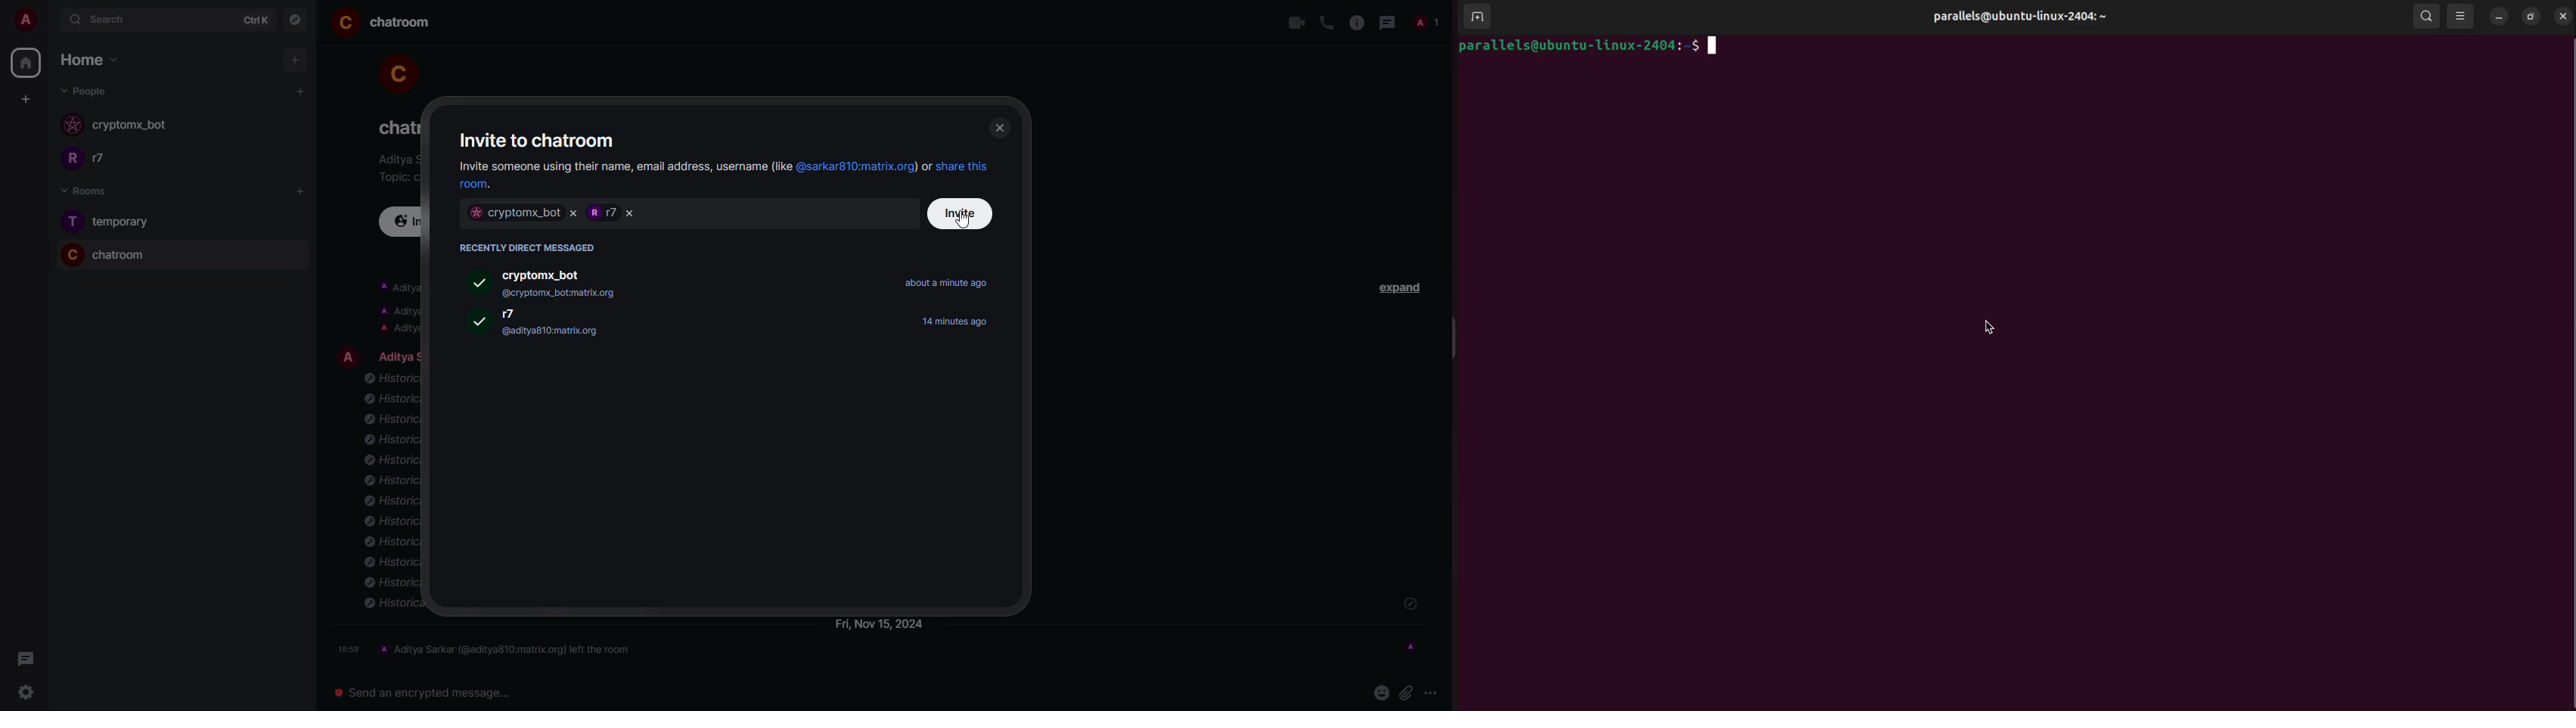 The image size is (2576, 728). What do you see at coordinates (998, 128) in the screenshot?
I see `close` at bounding box center [998, 128].